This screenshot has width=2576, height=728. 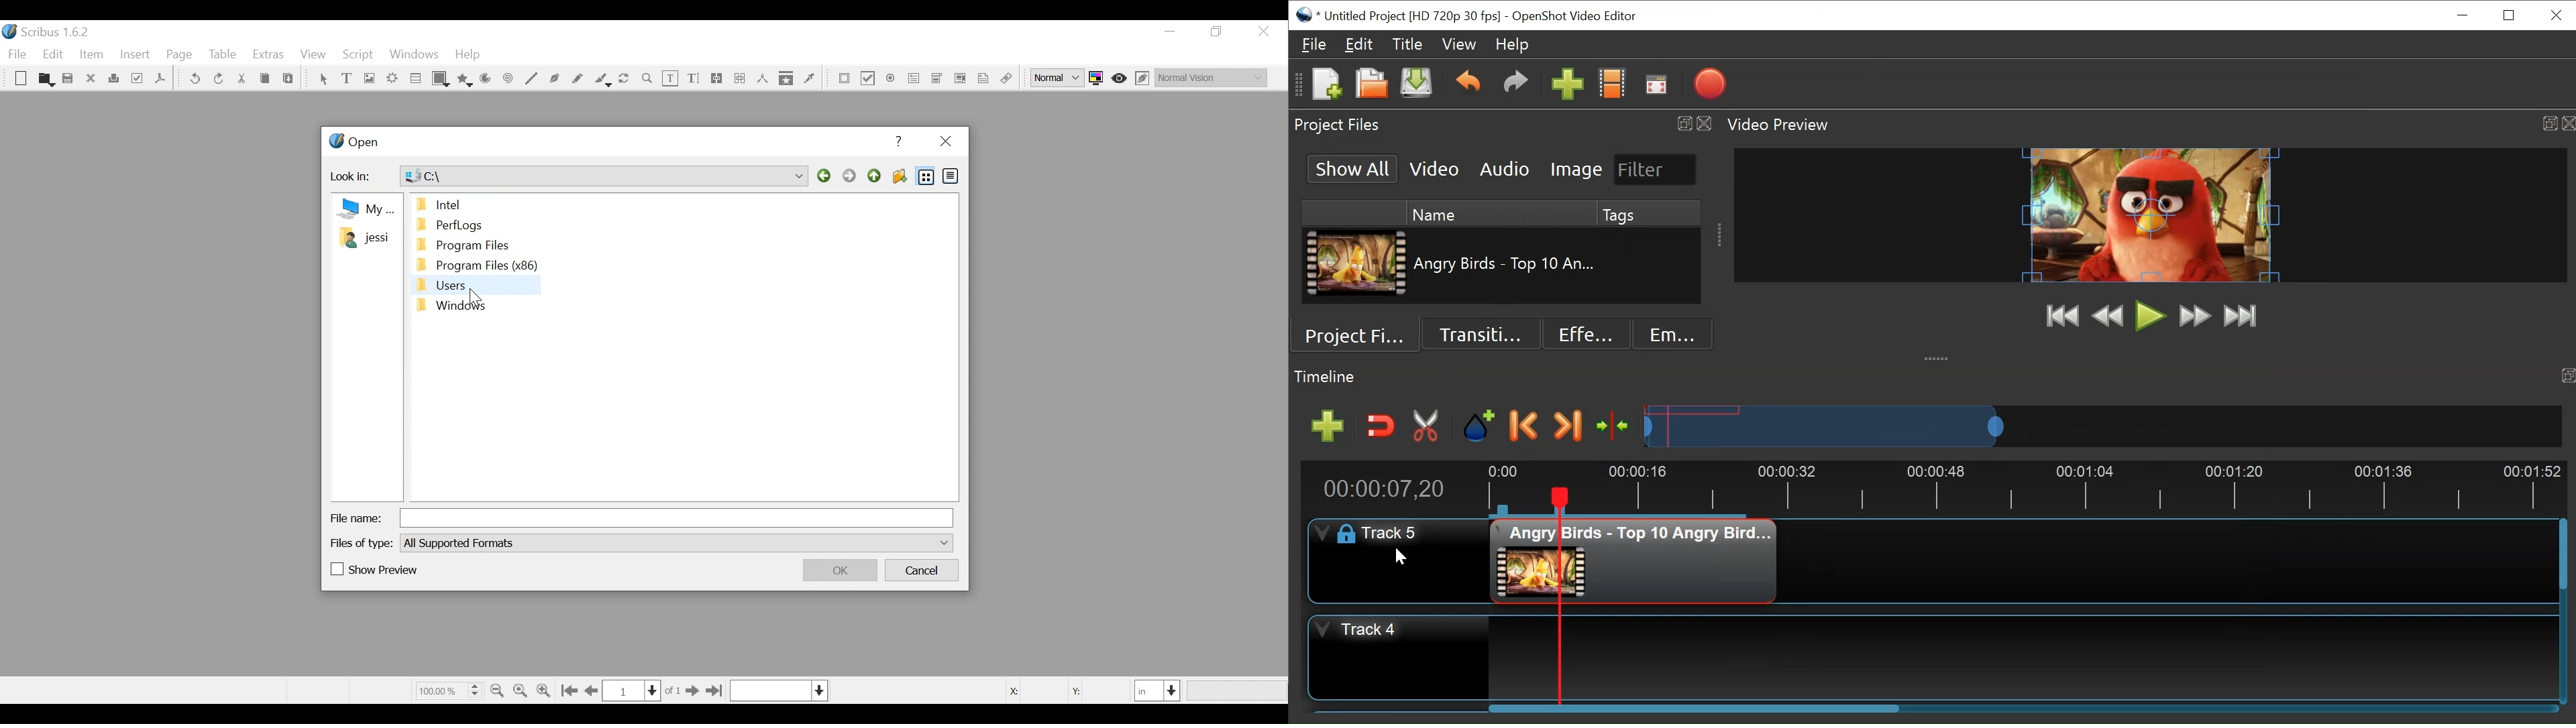 What do you see at coordinates (468, 56) in the screenshot?
I see `Help` at bounding box center [468, 56].